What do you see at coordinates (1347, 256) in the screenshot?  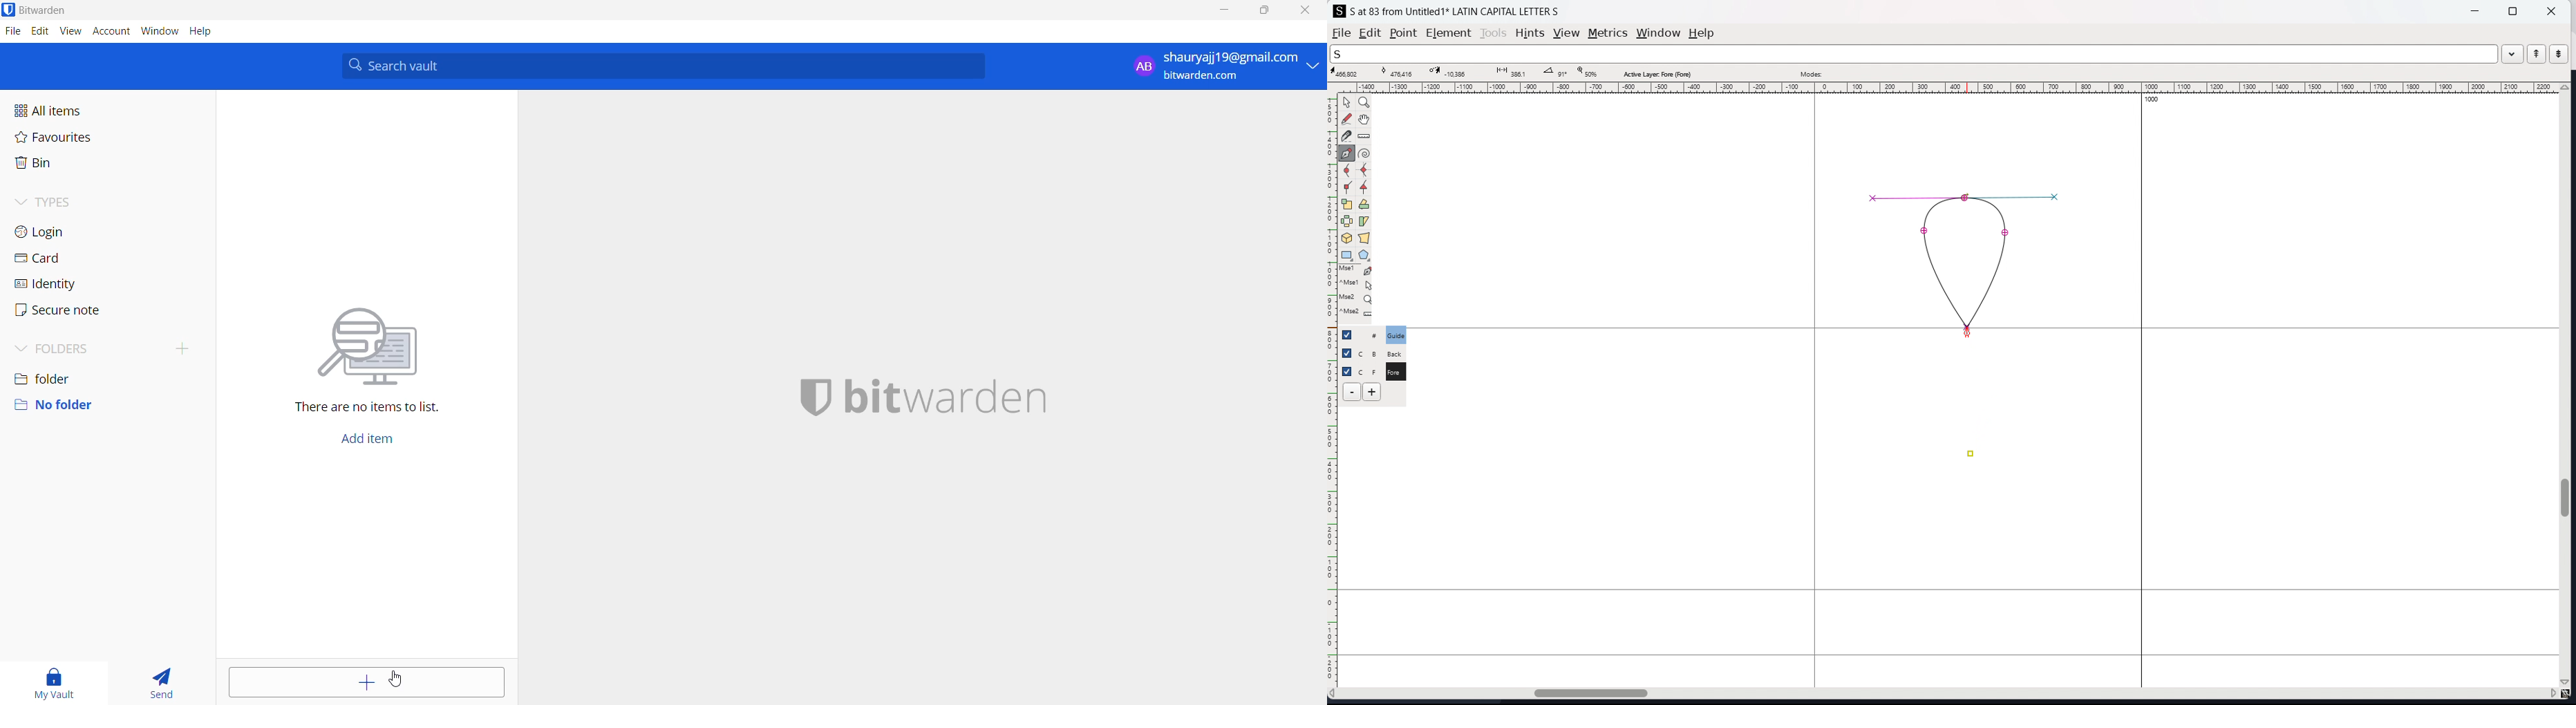 I see `rectangle and ellipse` at bounding box center [1347, 256].